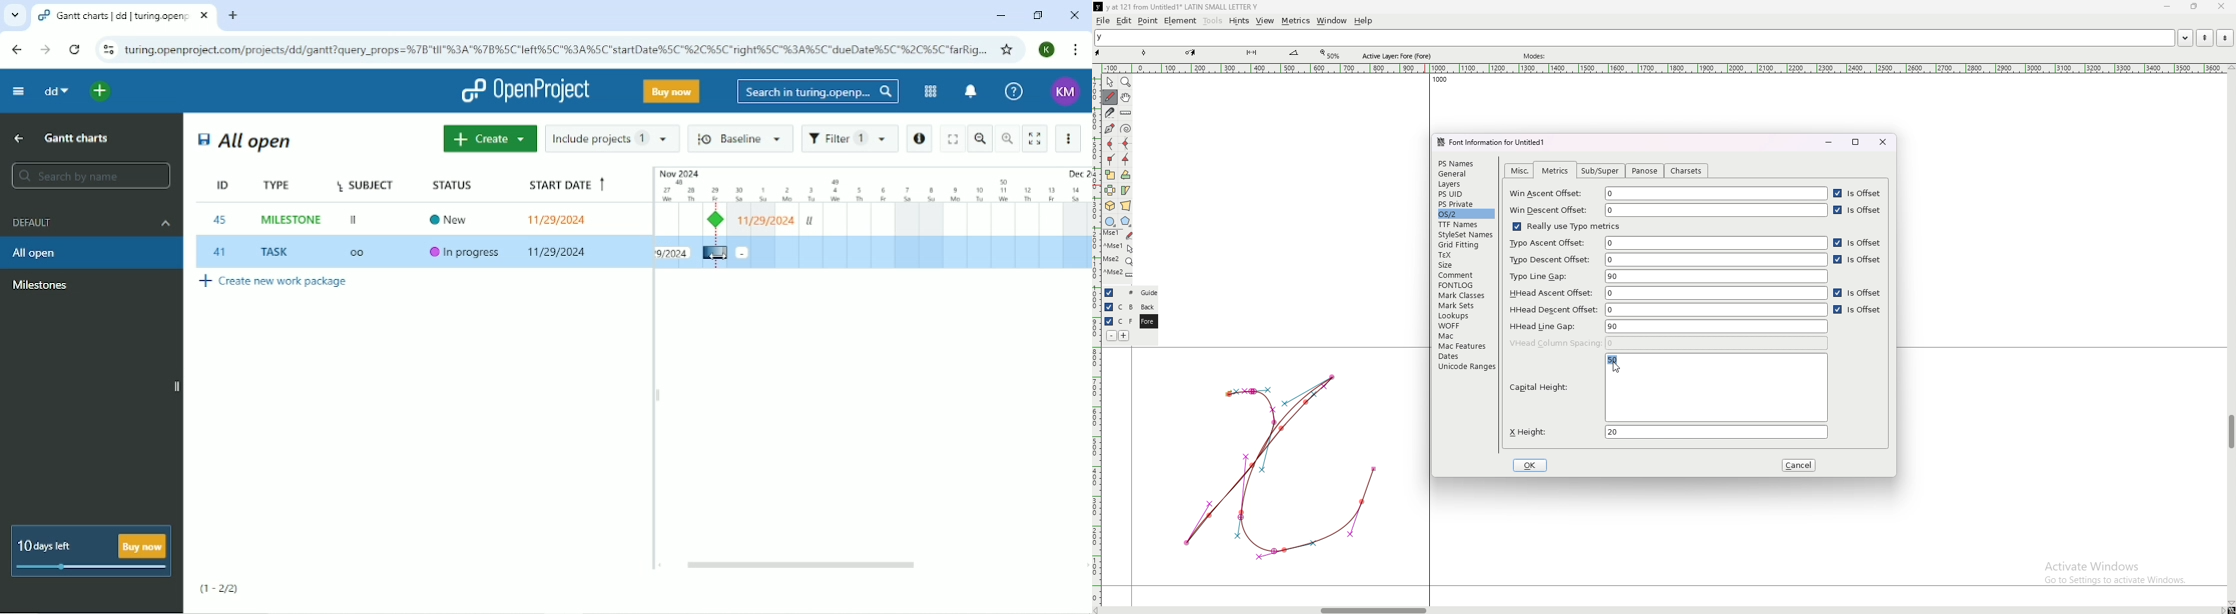 The image size is (2240, 616). Describe the element at coordinates (124, 16) in the screenshot. I see `Current tab` at that location.